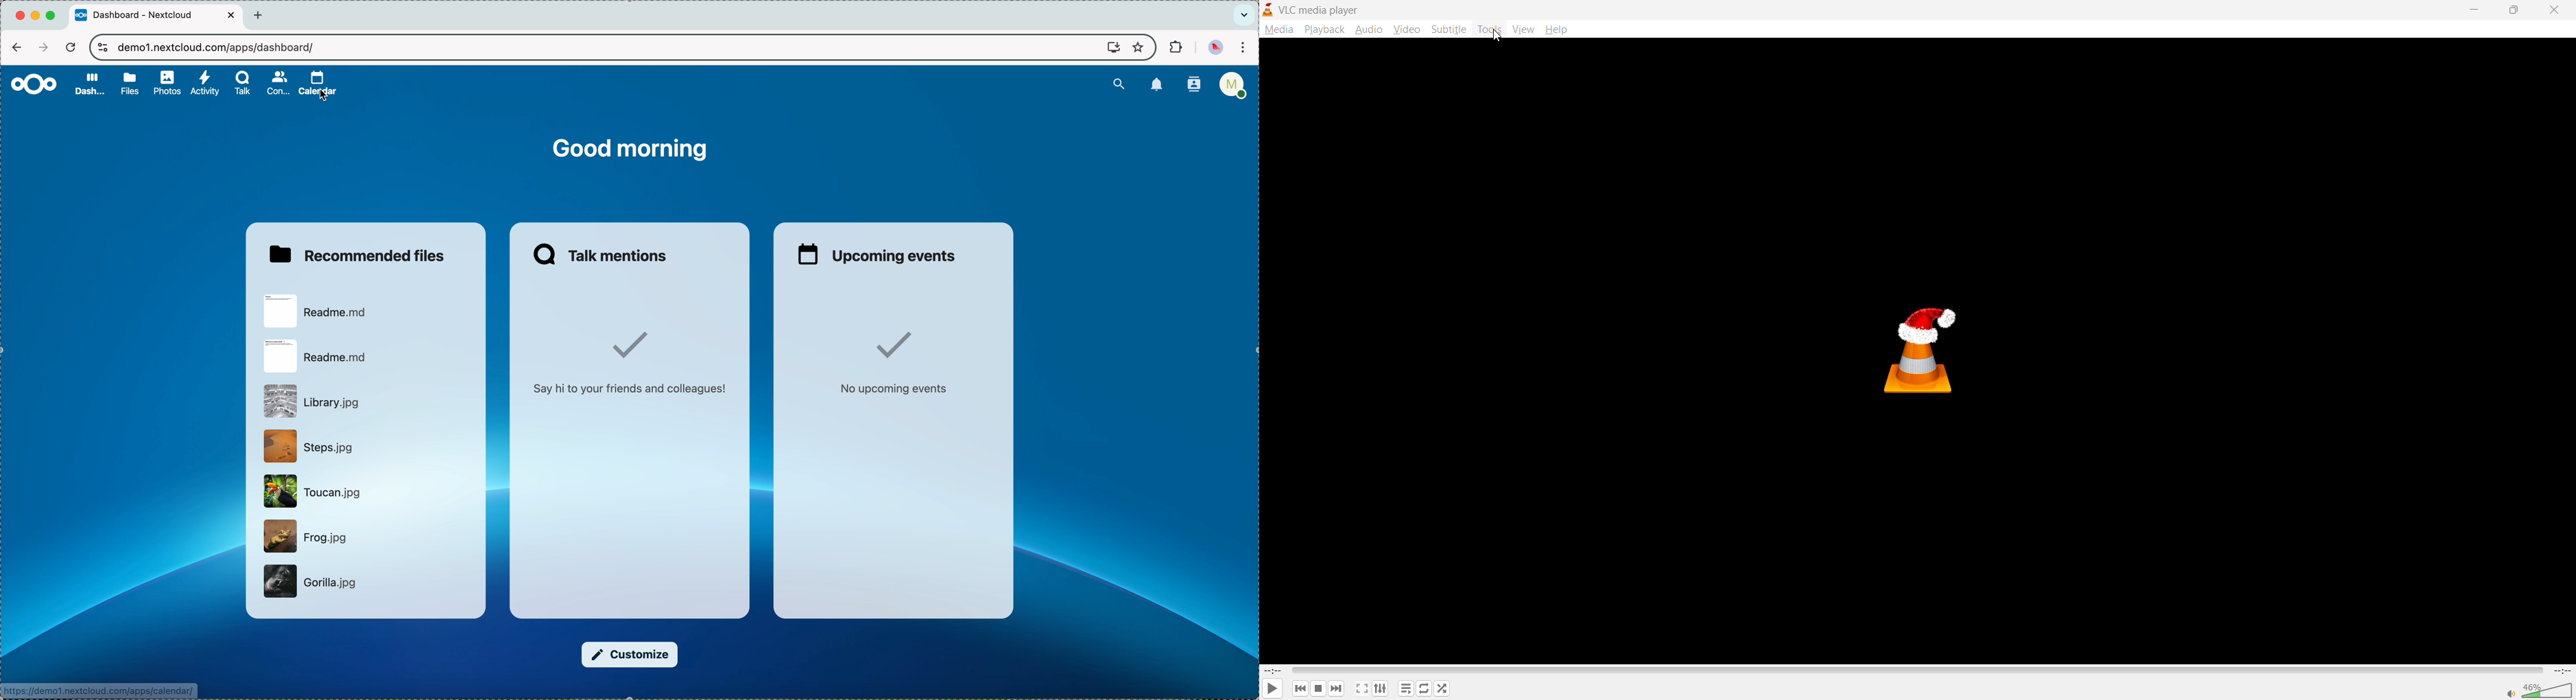  What do you see at coordinates (316, 312) in the screenshot?
I see `file` at bounding box center [316, 312].